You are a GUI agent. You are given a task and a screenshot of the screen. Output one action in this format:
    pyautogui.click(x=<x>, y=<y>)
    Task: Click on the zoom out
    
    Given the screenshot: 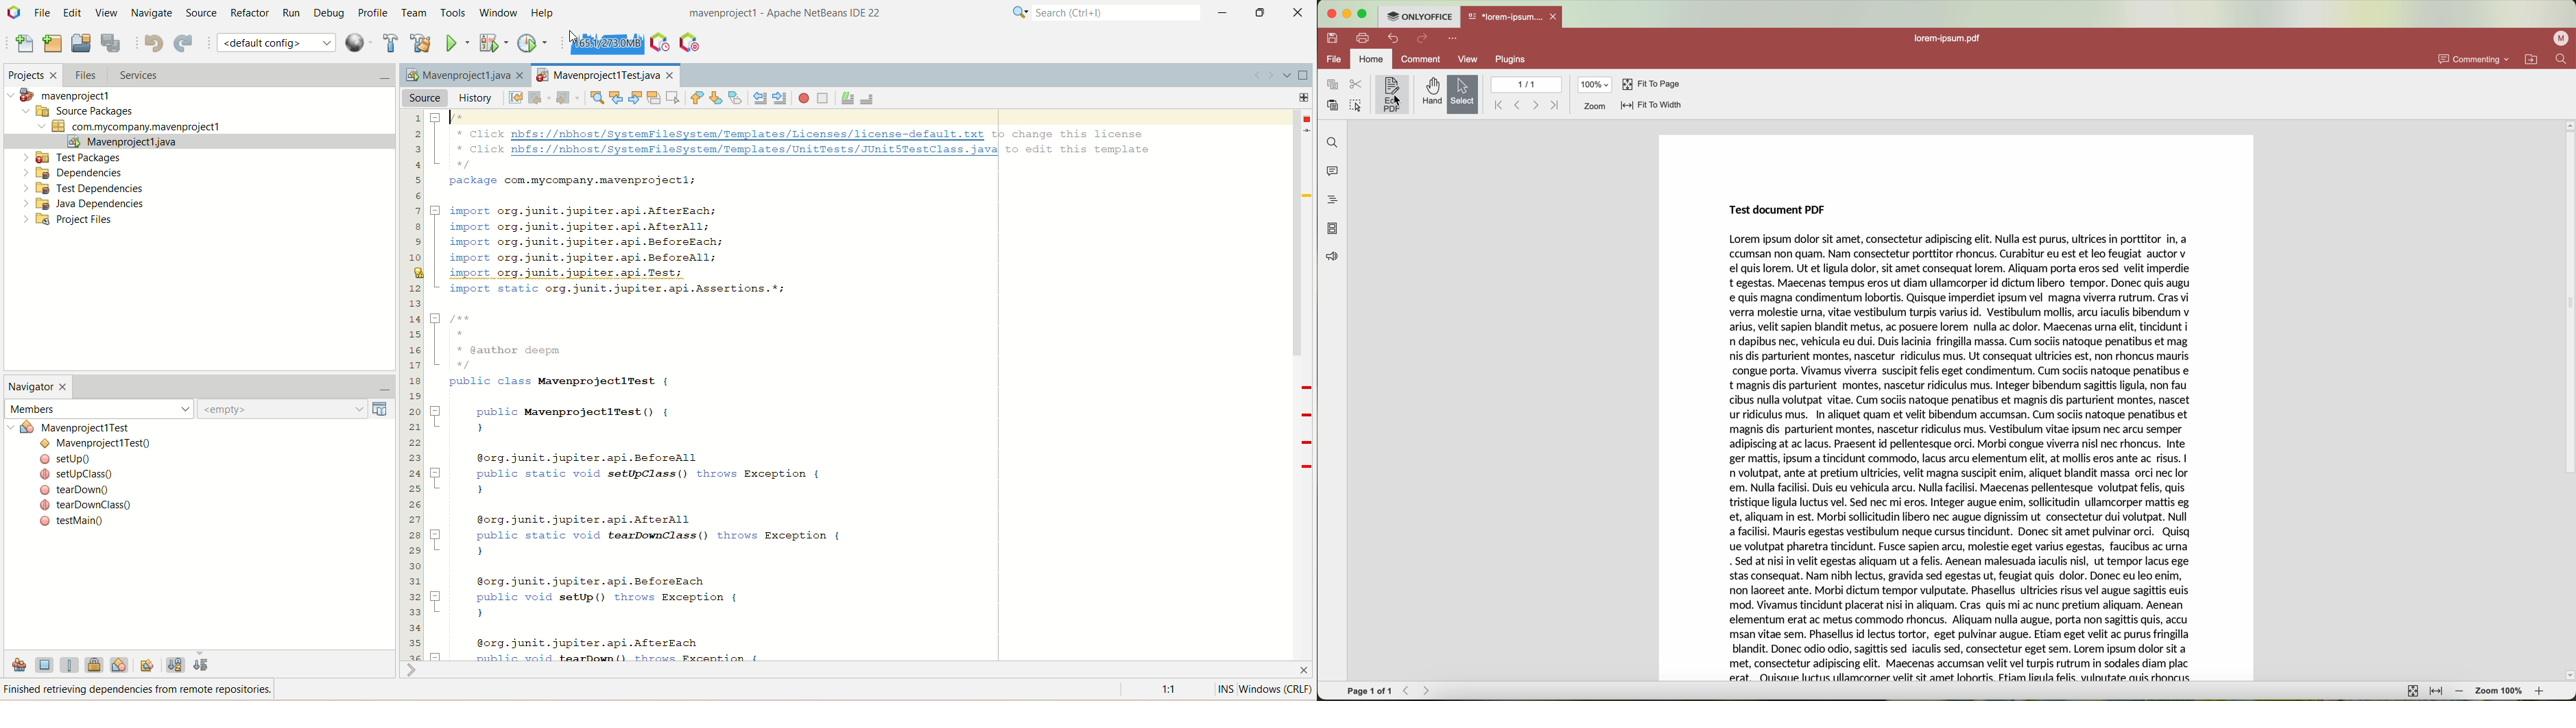 What is the action you would take?
    pyautogui.click(x=2460, y=691)
    